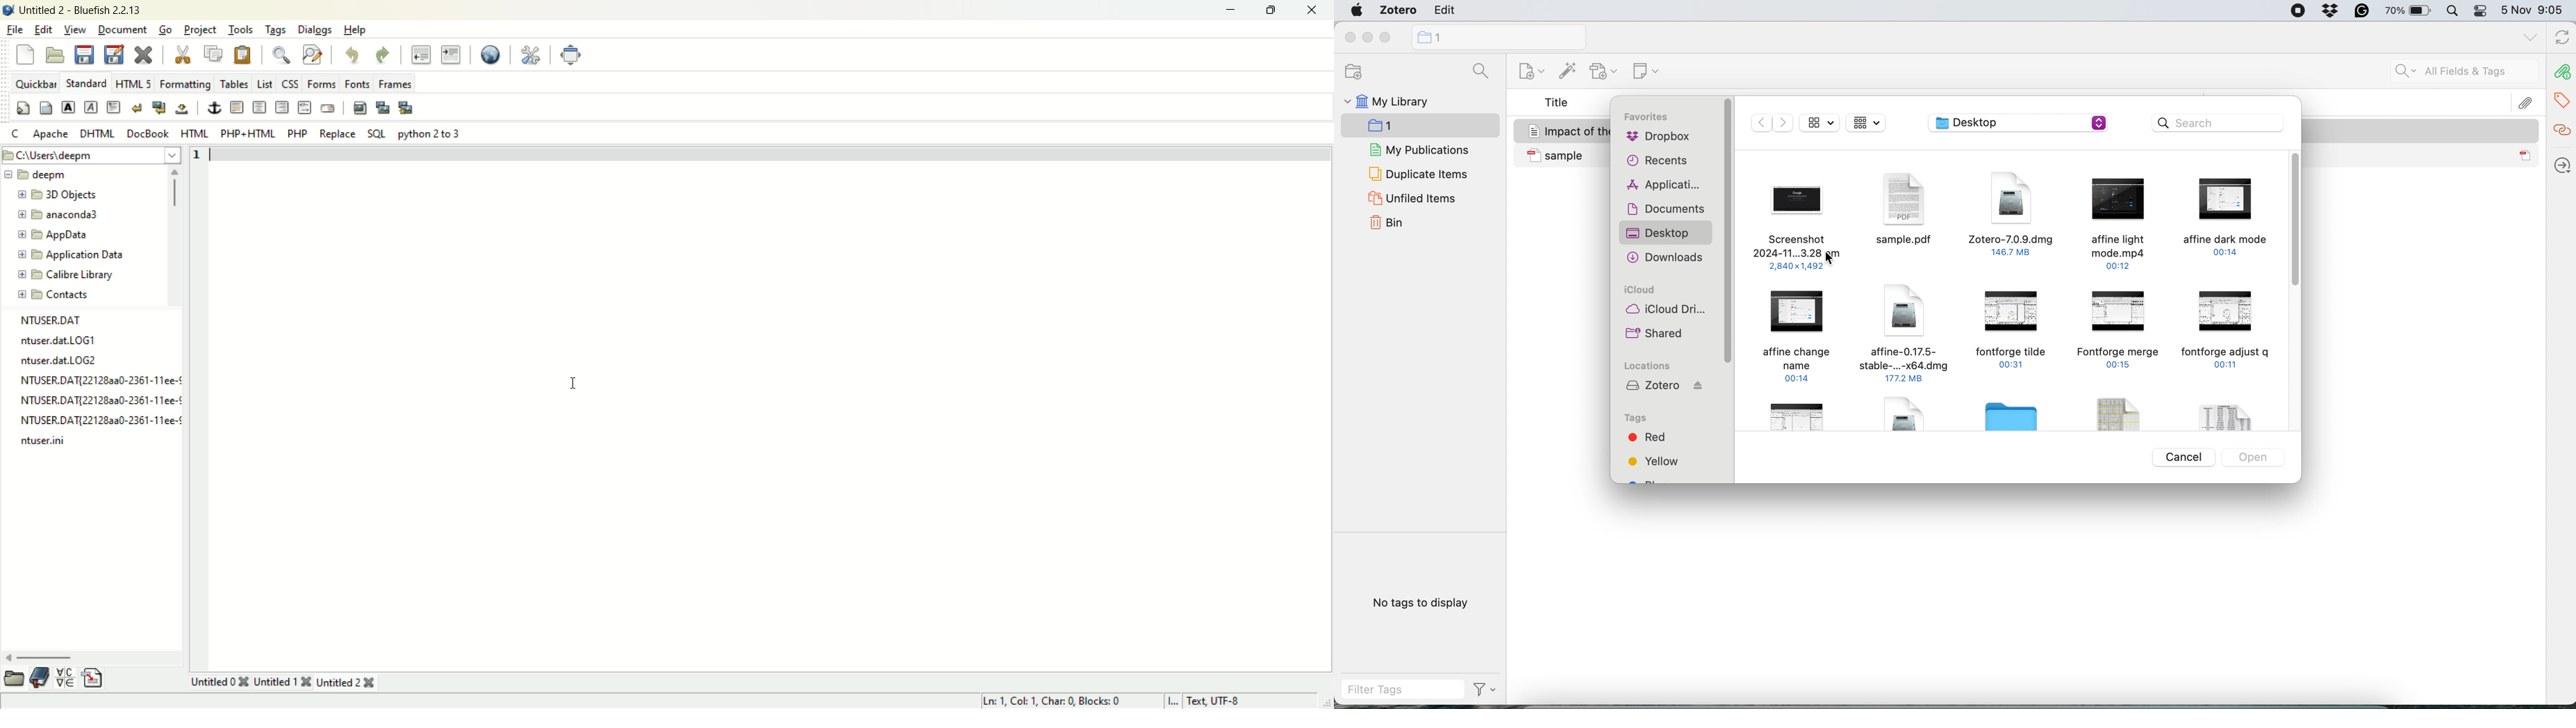 The width and height of the screenshot is (2576, 728). What do you see at coordinates (2359, 13) in the screenshot?
I see `grammarly` at bounding box center [2359, 13].